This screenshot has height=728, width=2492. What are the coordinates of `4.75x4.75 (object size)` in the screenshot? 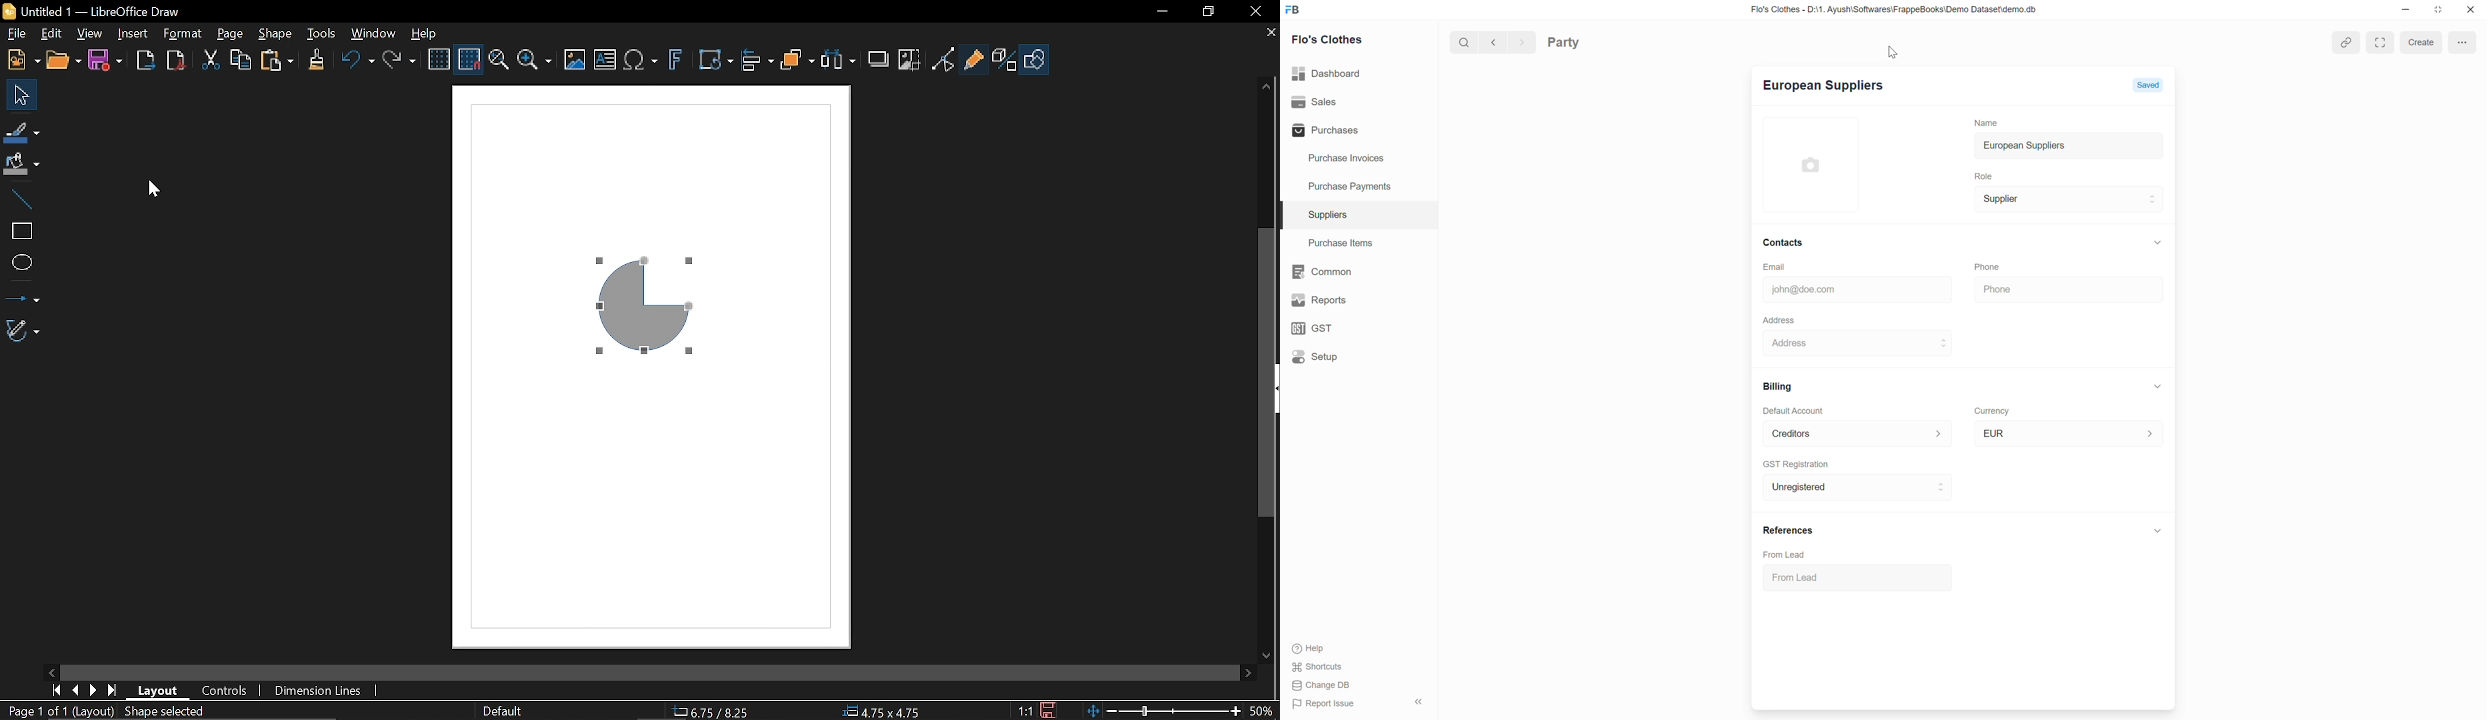 It's located at (880, 712).